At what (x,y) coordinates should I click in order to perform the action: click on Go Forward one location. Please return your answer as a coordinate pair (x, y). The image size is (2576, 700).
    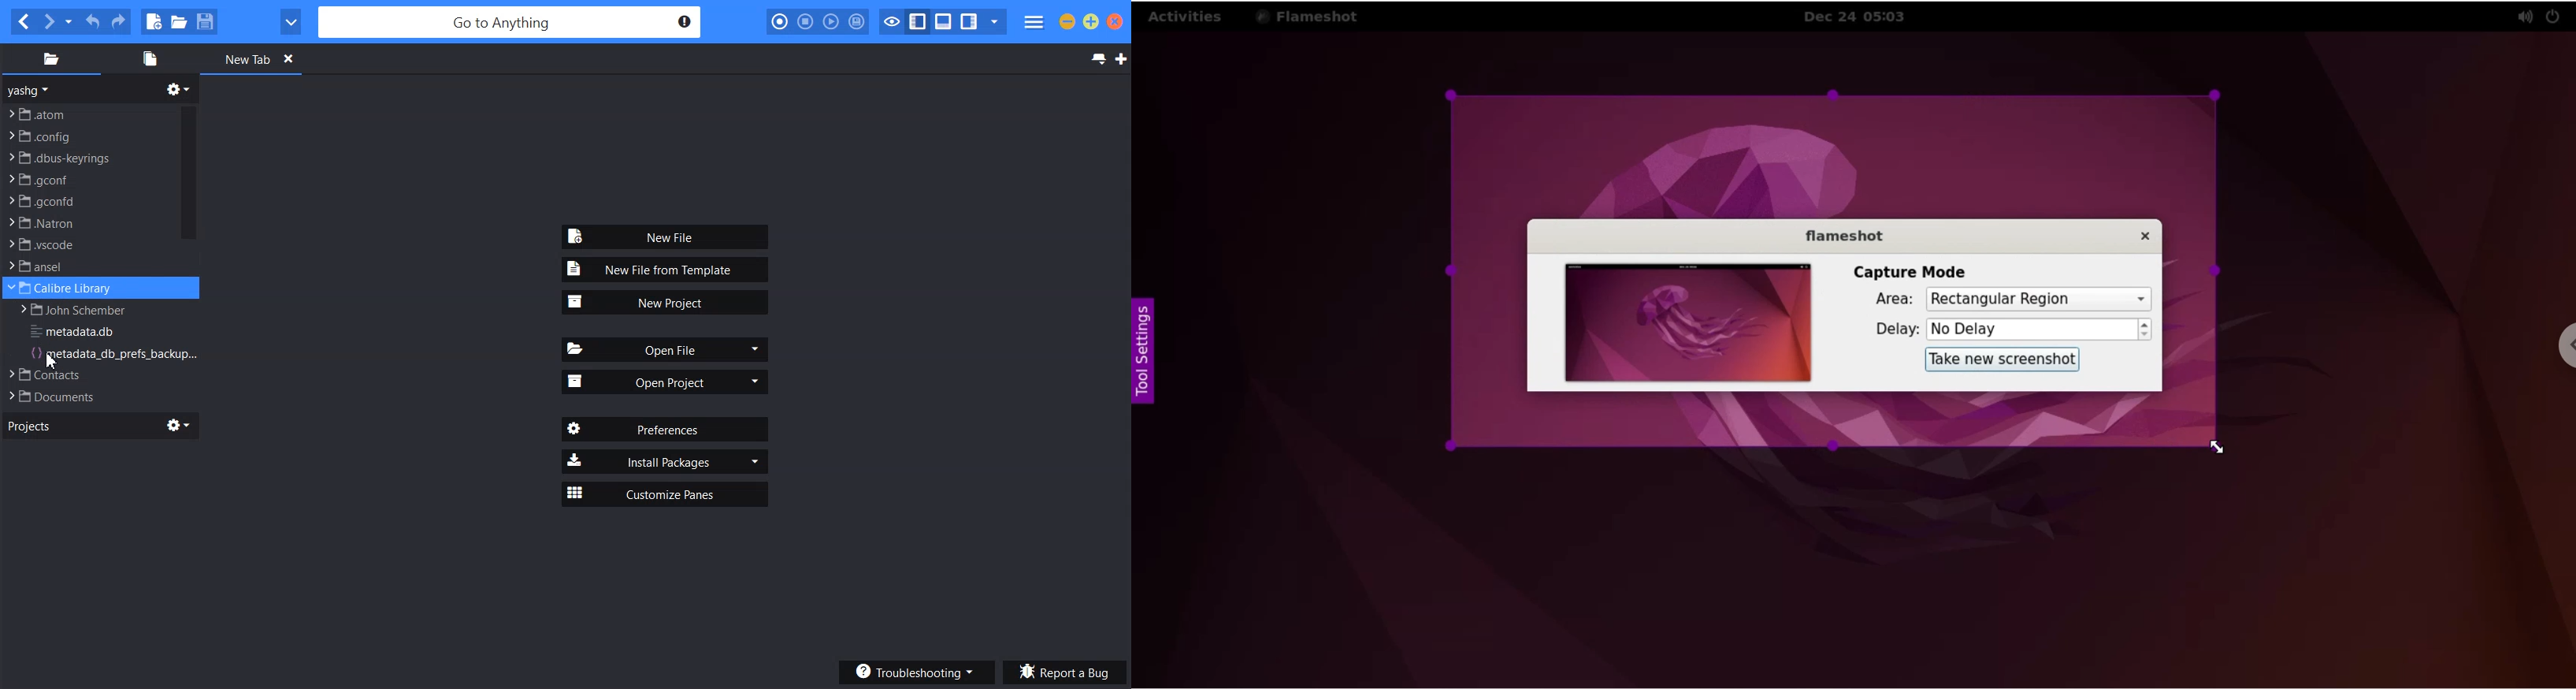
    Looking at the image, I should click on (48, 22).